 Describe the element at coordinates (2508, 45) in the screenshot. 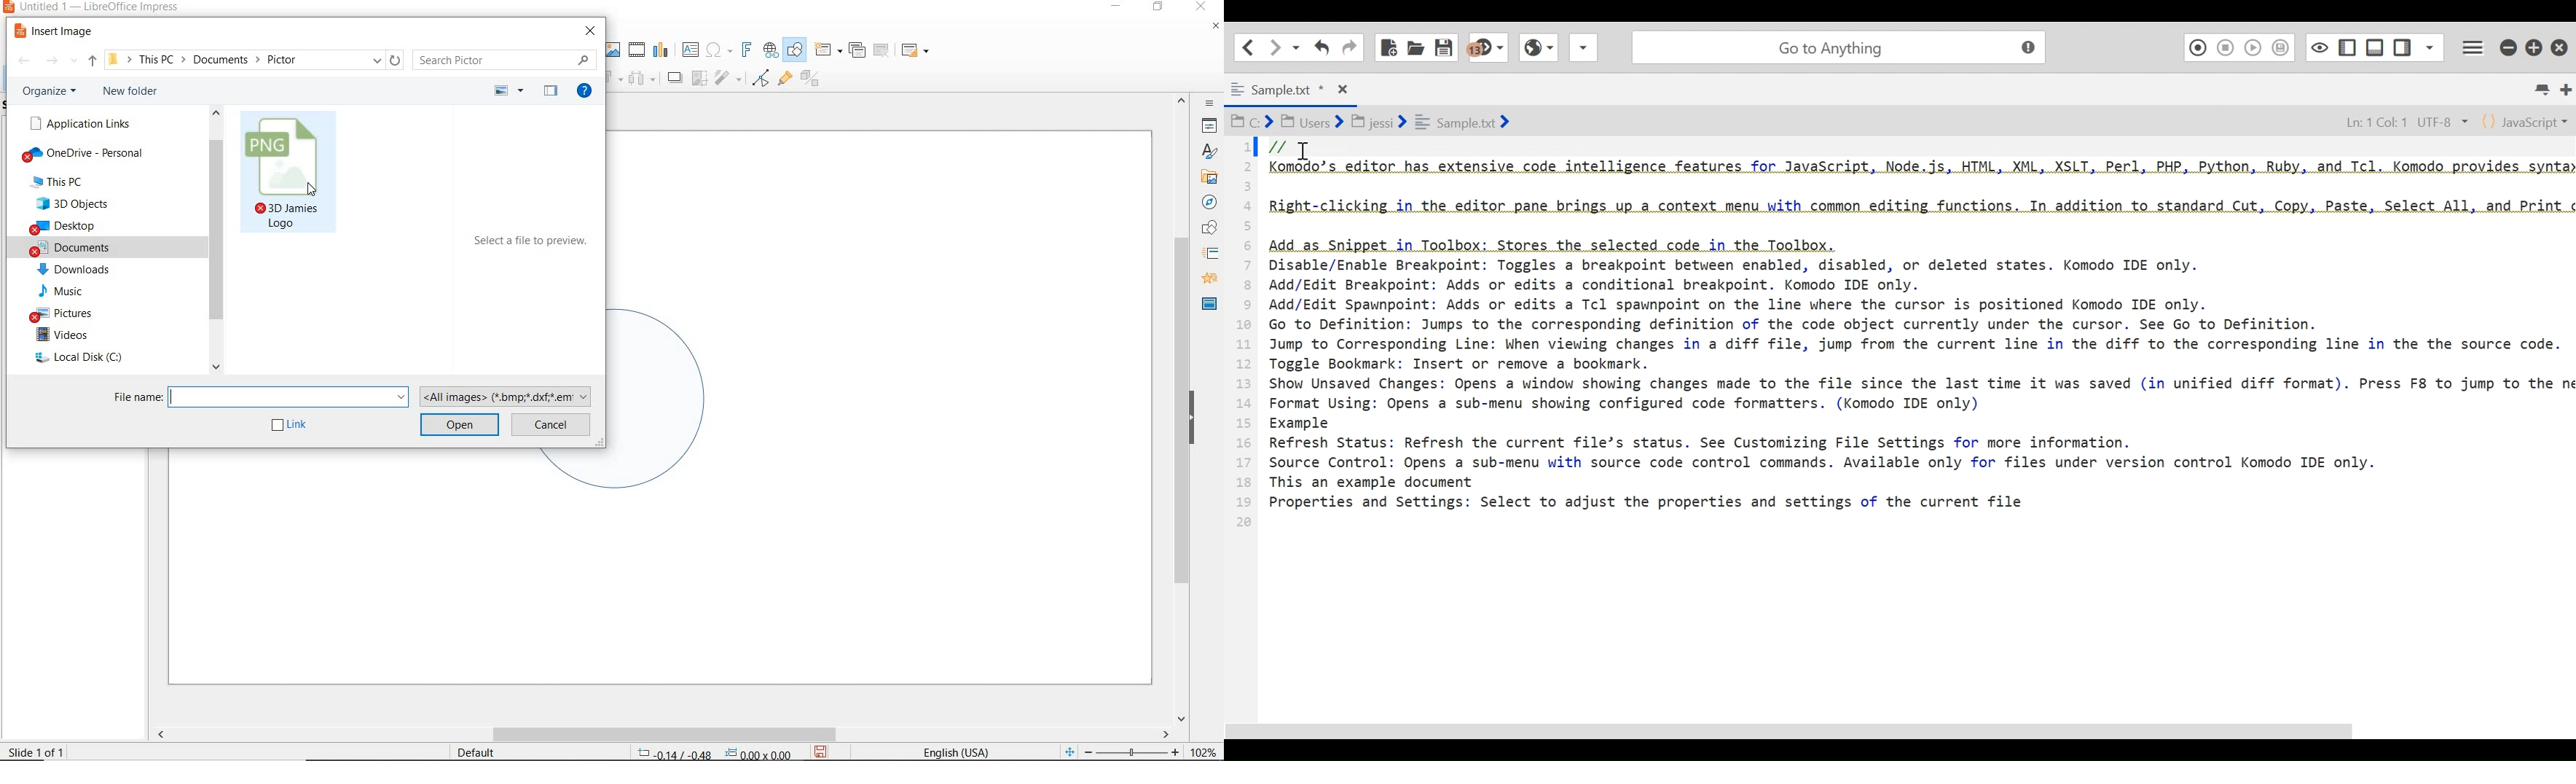

I see `minimize` at that location.